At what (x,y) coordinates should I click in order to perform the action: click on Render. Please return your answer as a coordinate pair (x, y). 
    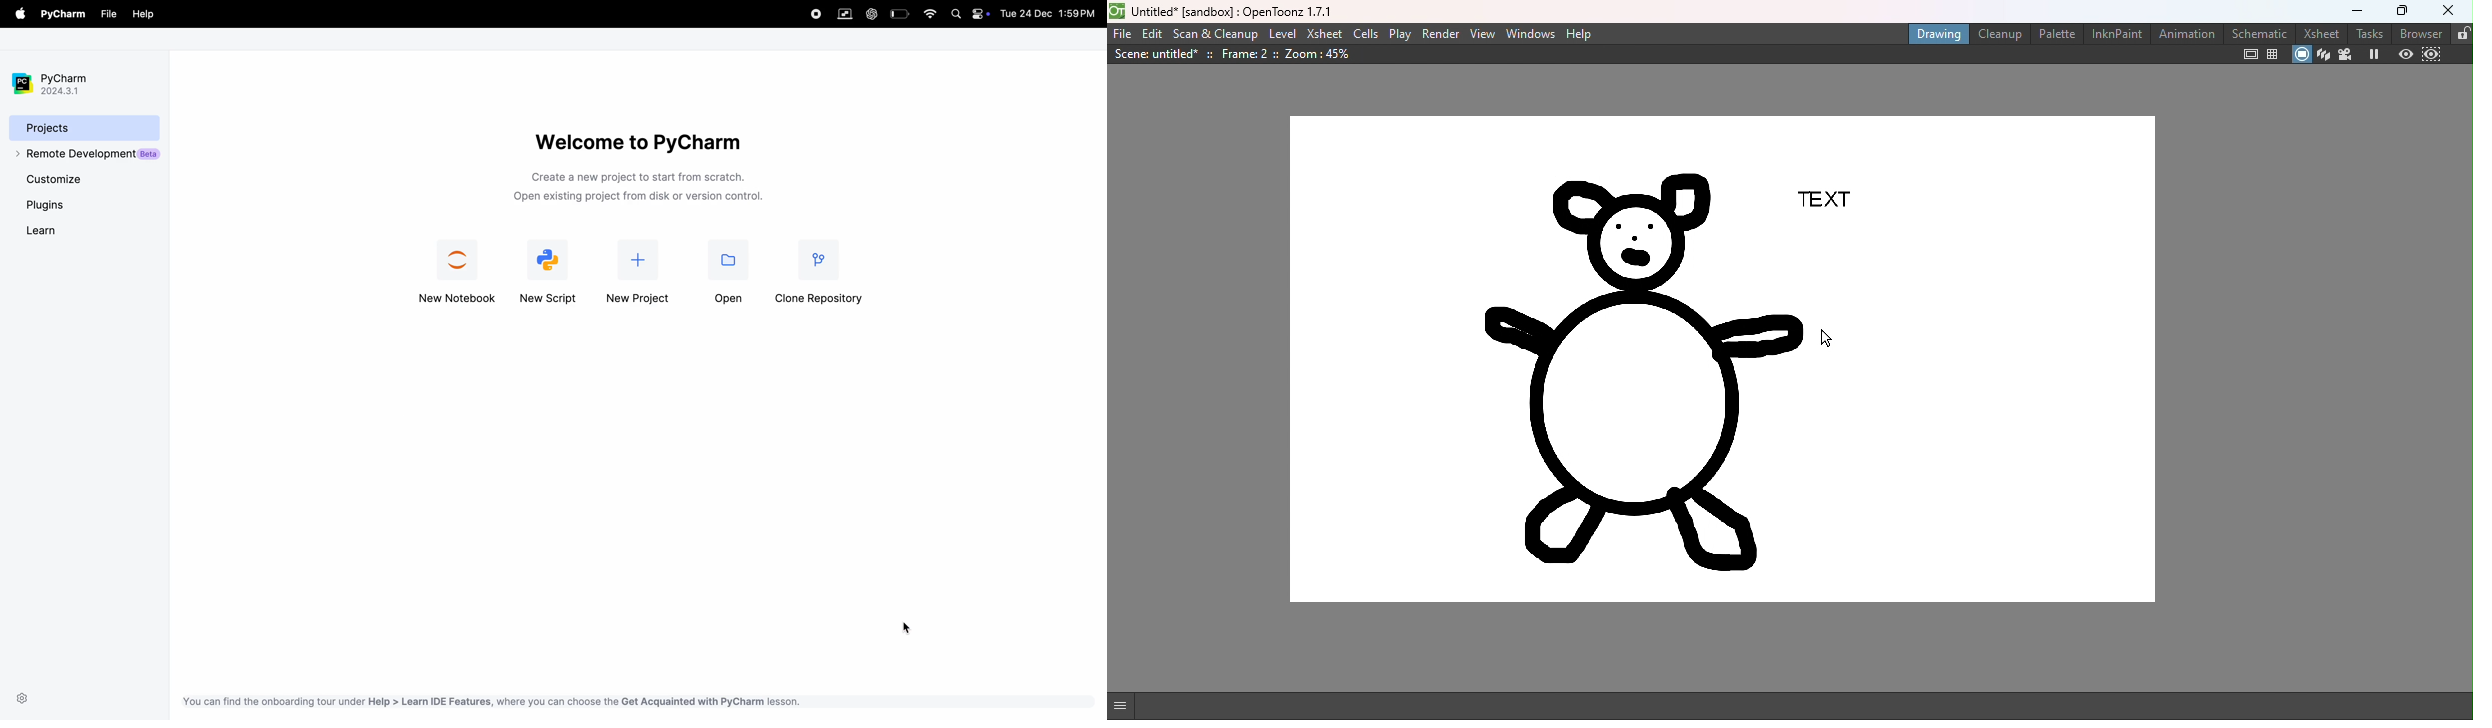
    Looking at the image, I should click on (1442, 33).